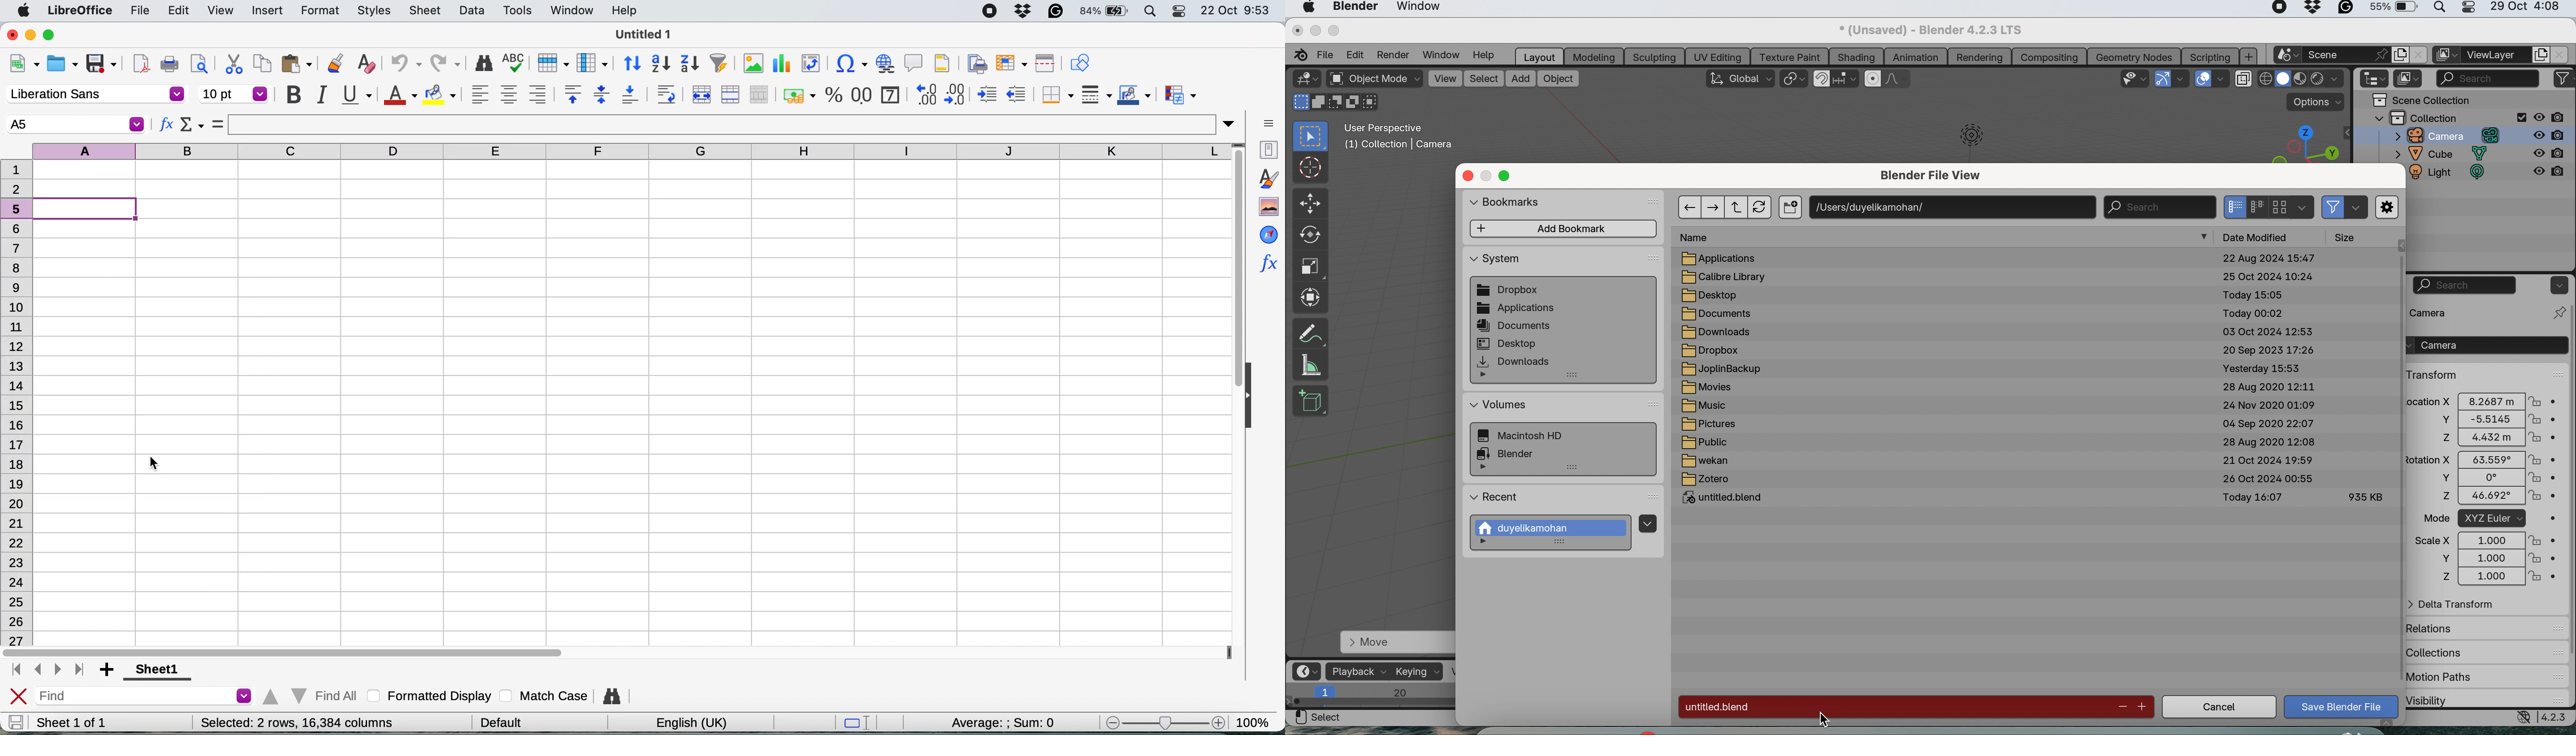 The width and height of the screenshot is (2576, 756). I want to click on applications, so click(1516, 309).